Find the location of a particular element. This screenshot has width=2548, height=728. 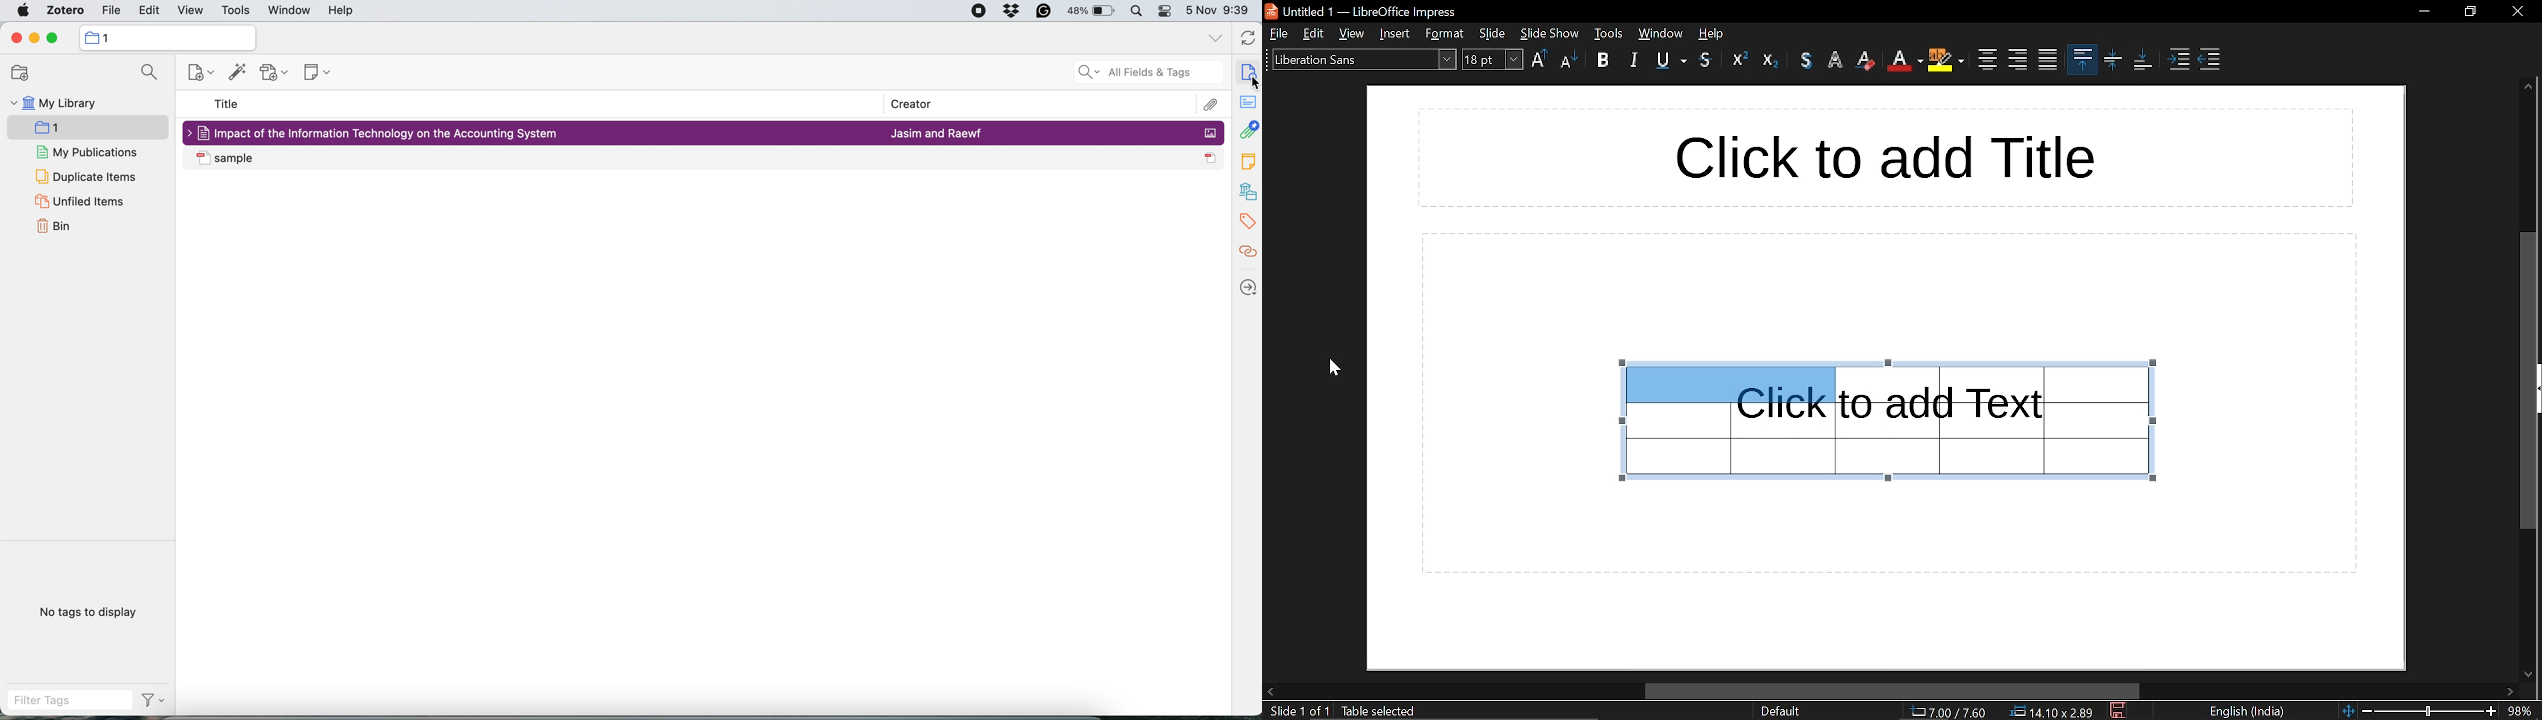

slide is located at coordinates (1493, 33).